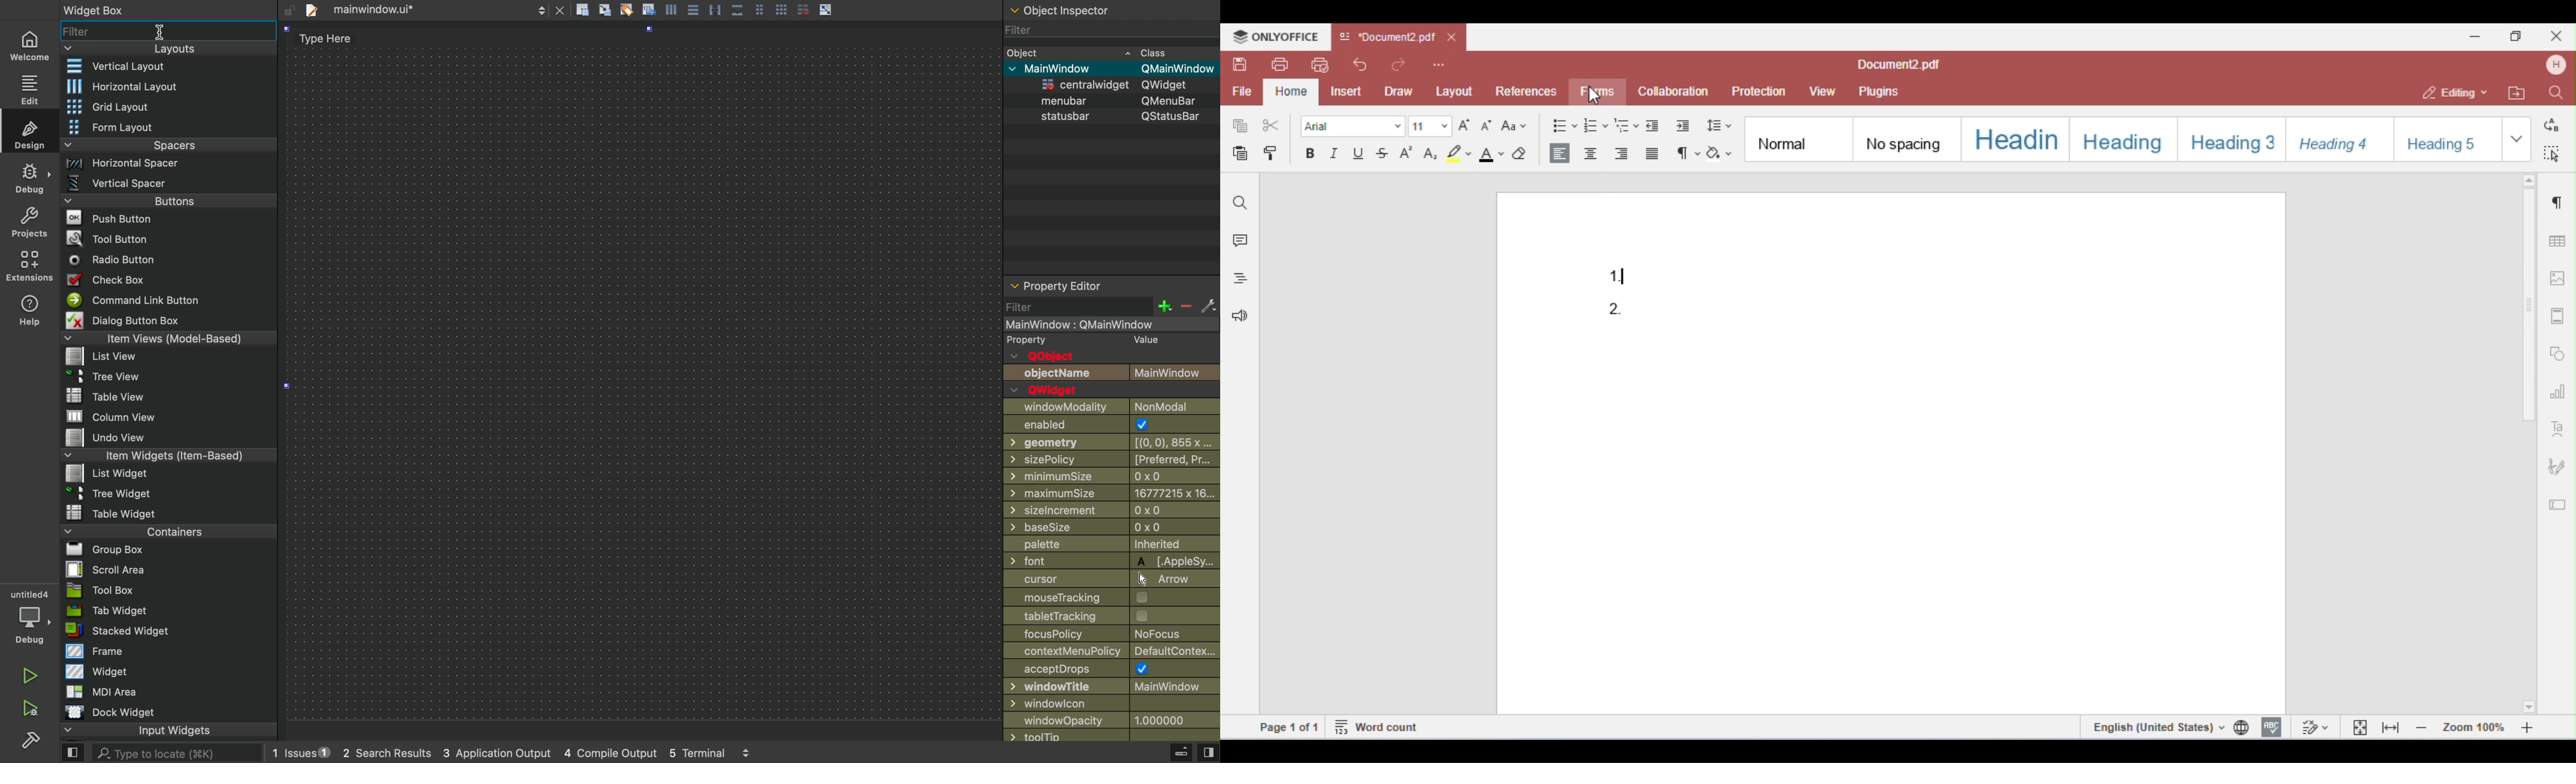 The width and height of the screenshot is (2576, 784). Describe the element at coordinates (827, 9) in the screenshot. I see `arrow` at that location.